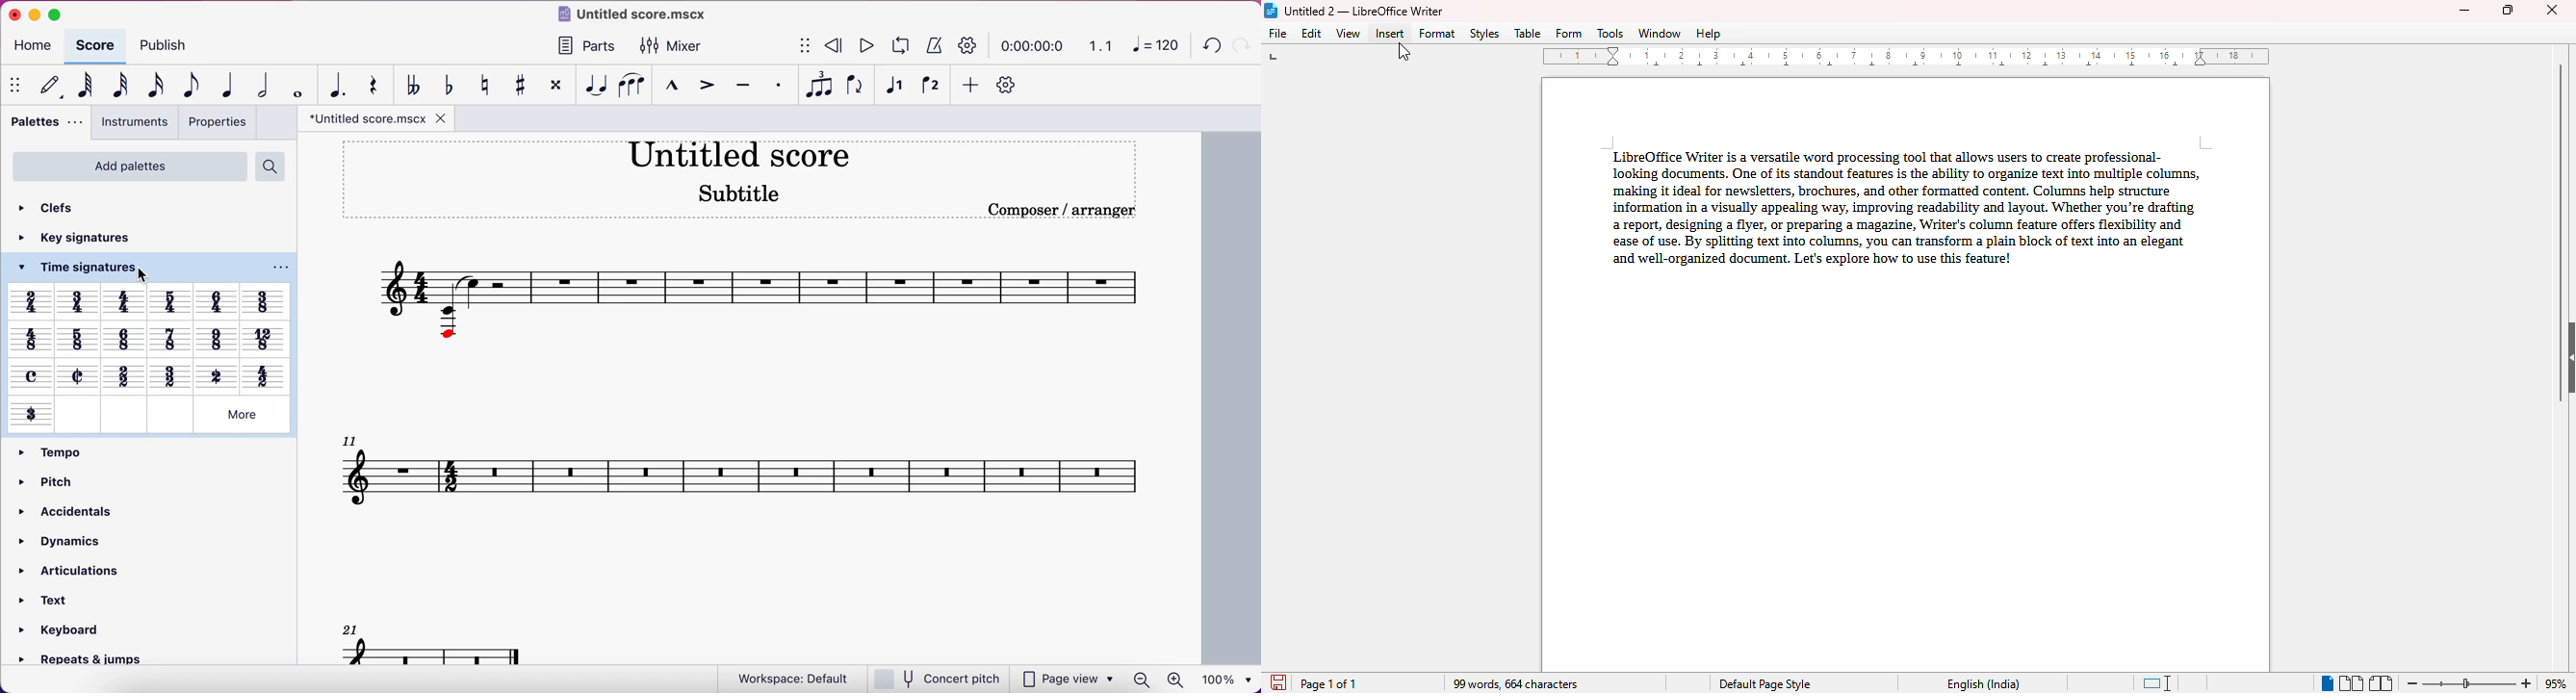  What do you see at coordinates (221, 84) in the screenshot?
I see `quarter note` at bounding box center [221, 84].